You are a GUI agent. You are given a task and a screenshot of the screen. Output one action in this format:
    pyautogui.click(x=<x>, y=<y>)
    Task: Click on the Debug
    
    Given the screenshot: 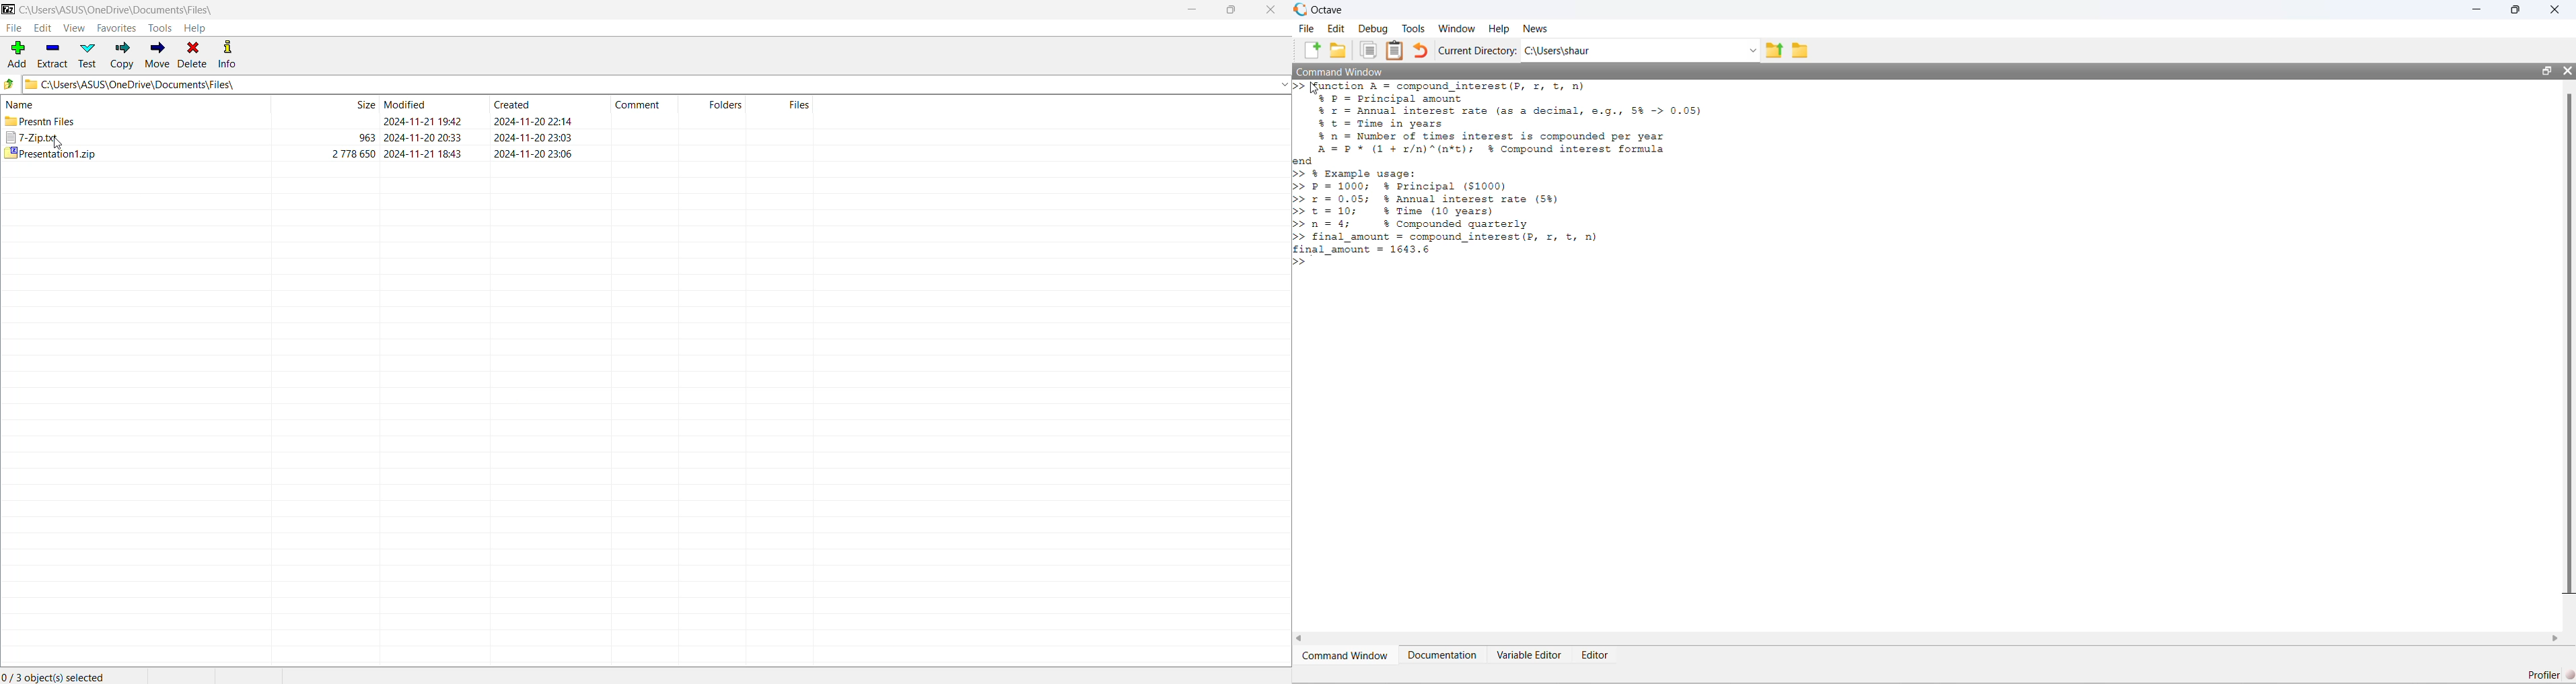 What is the action you would take?
    pyautogui.click(x=1373, y=29)
    